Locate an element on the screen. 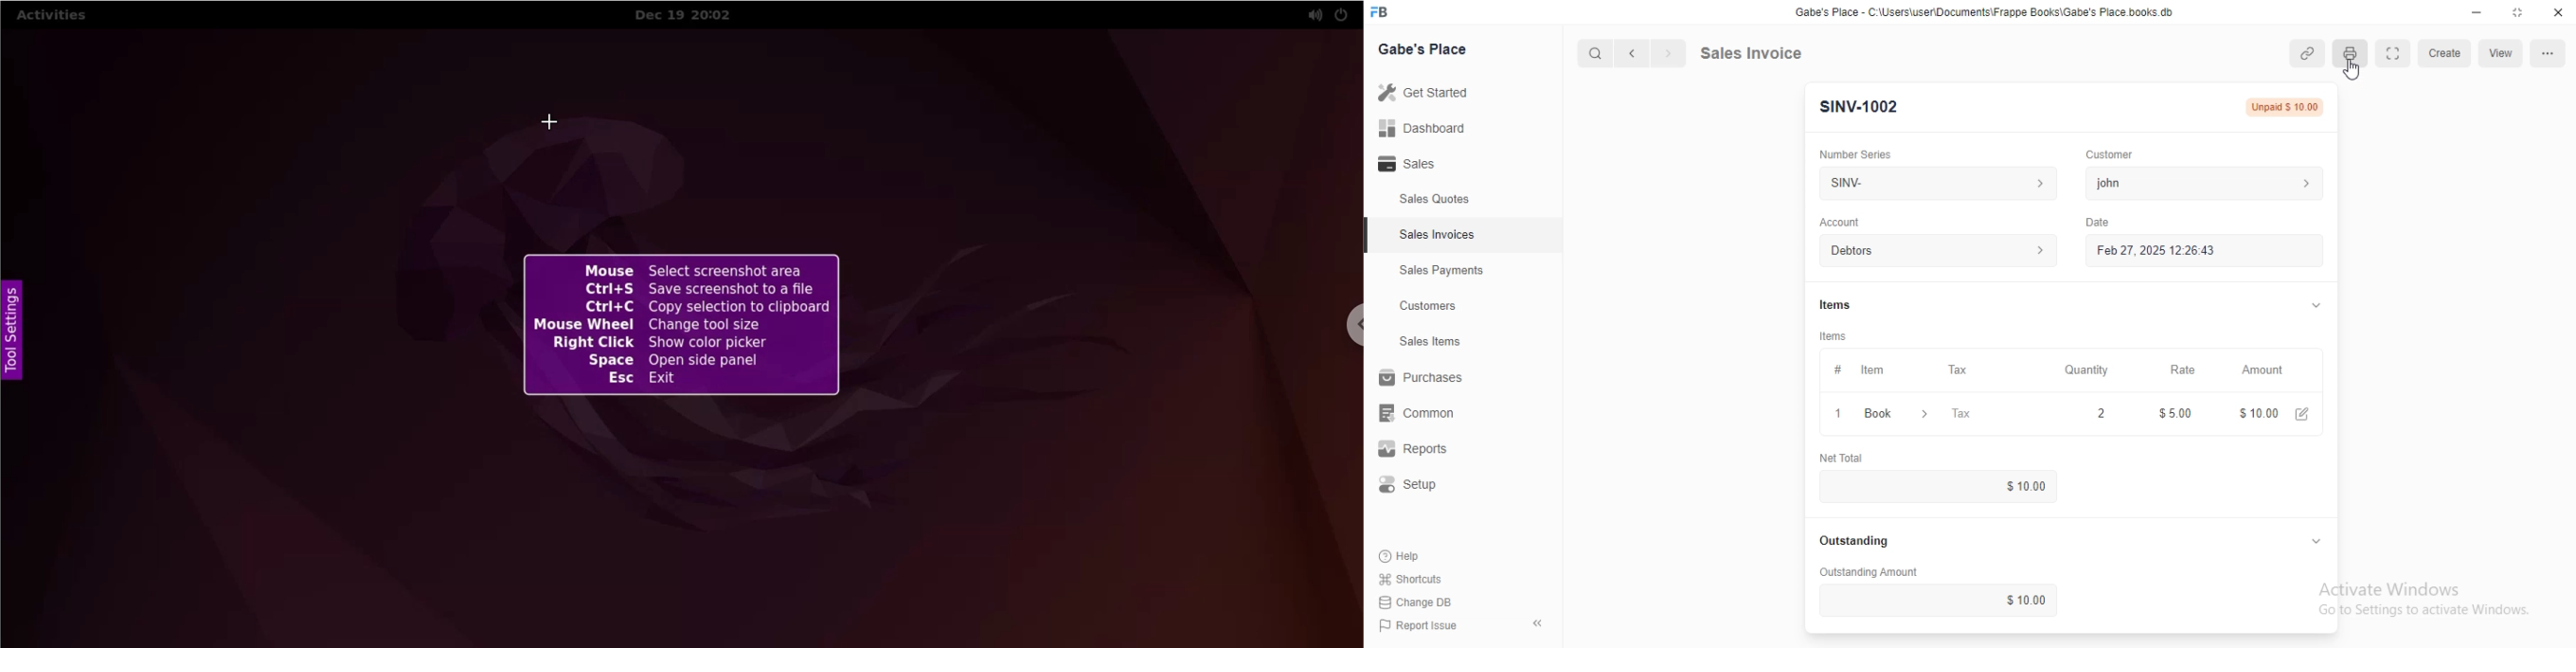  gabe's place is located at coordinates (1423, 48).